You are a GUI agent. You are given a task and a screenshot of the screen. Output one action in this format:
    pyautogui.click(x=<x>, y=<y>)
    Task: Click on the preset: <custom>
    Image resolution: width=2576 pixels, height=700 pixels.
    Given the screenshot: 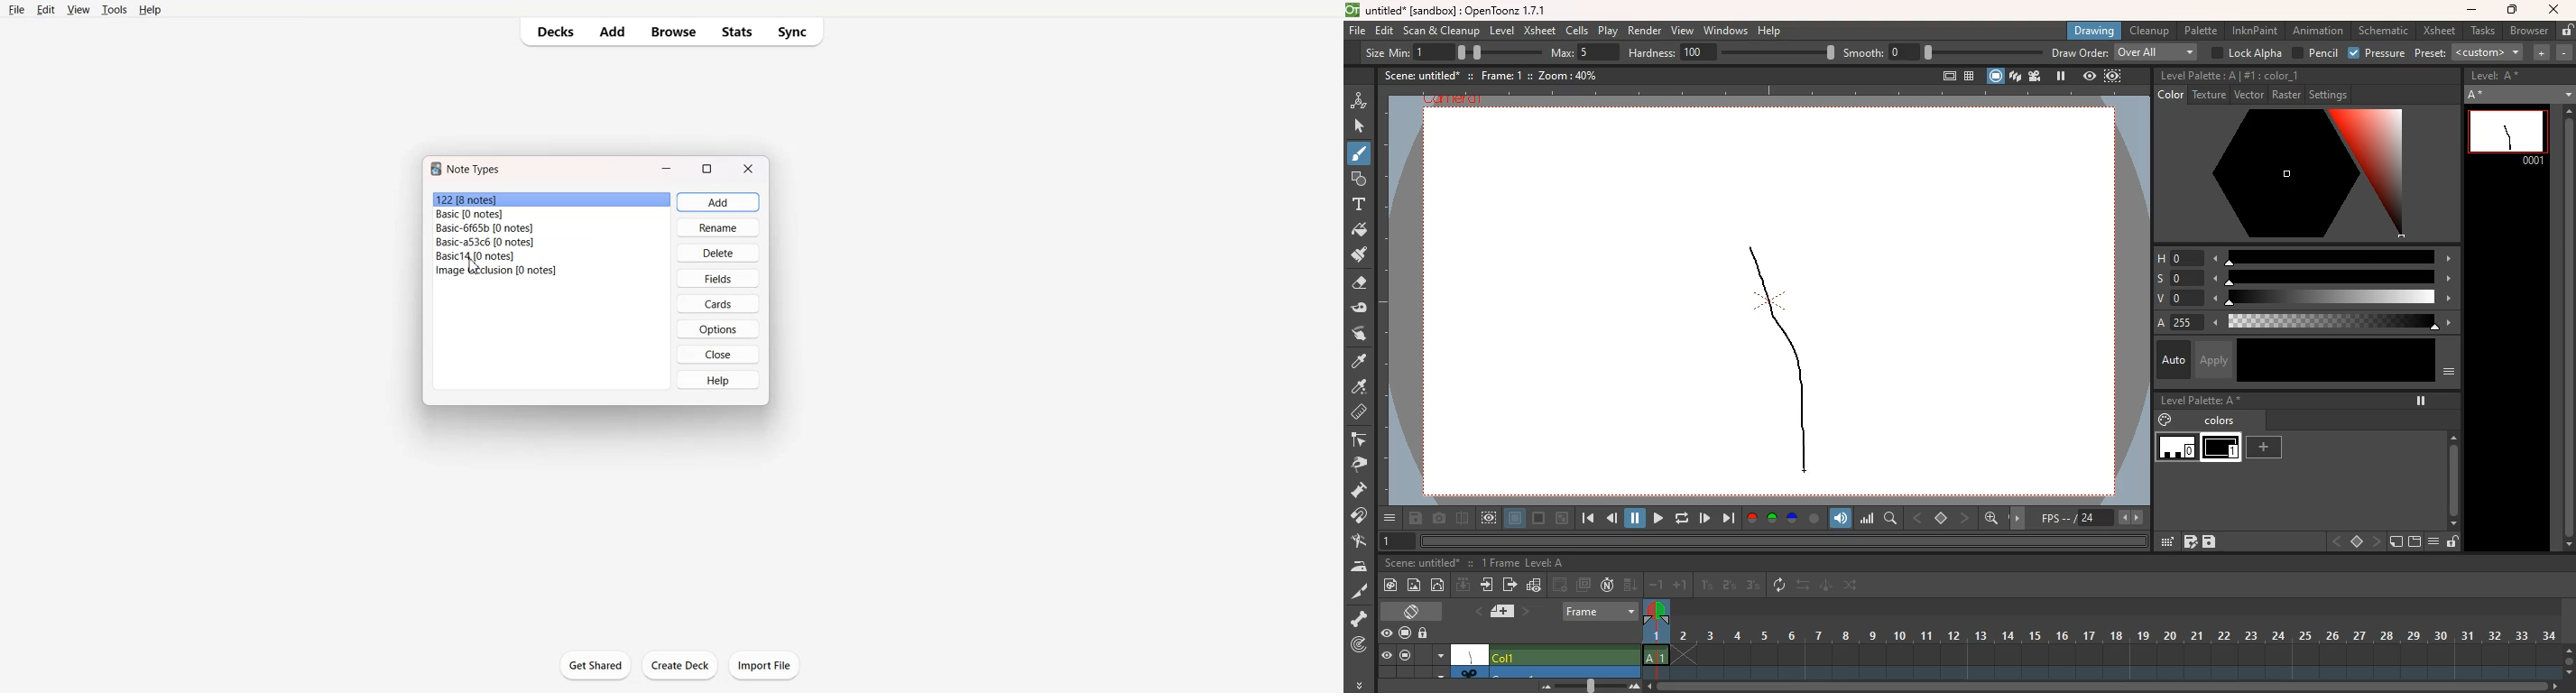 What is the action you would take?
    pyautogui.click(x=2470, y=52)
    